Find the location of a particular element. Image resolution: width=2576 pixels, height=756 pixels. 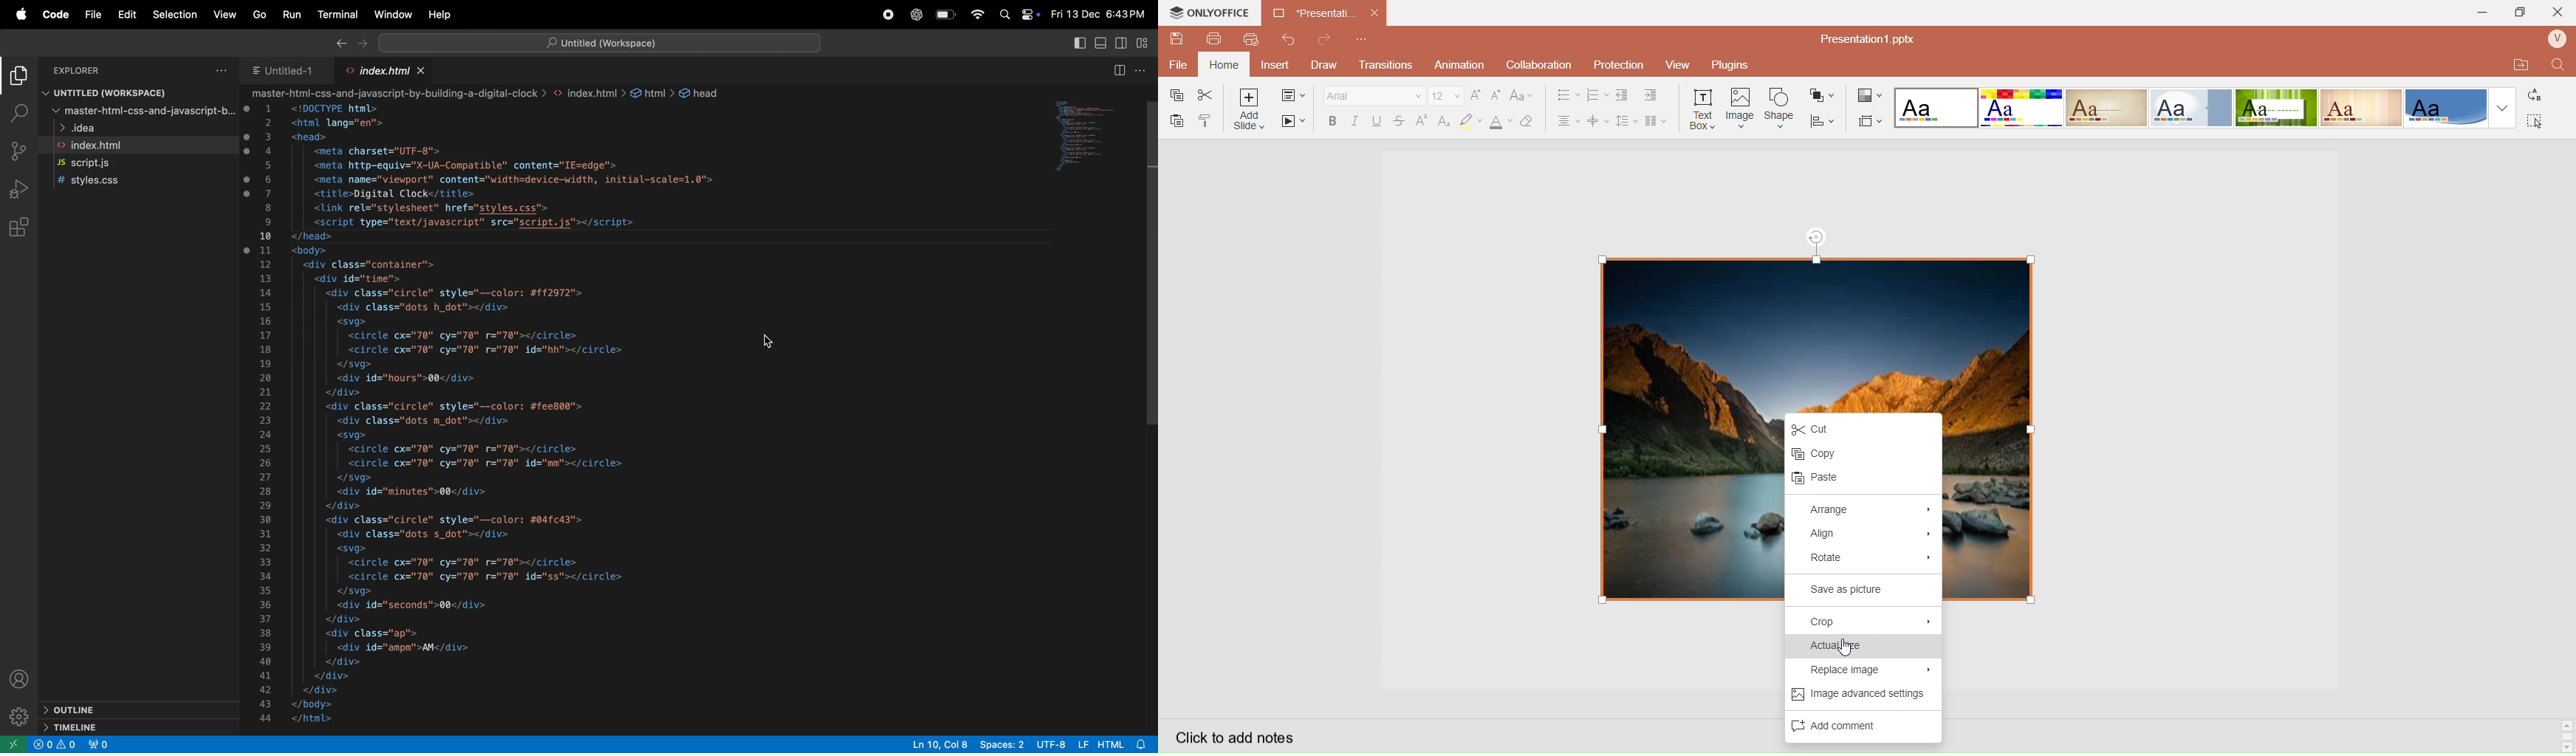

Rotate is located at coordinates (1871, 556).